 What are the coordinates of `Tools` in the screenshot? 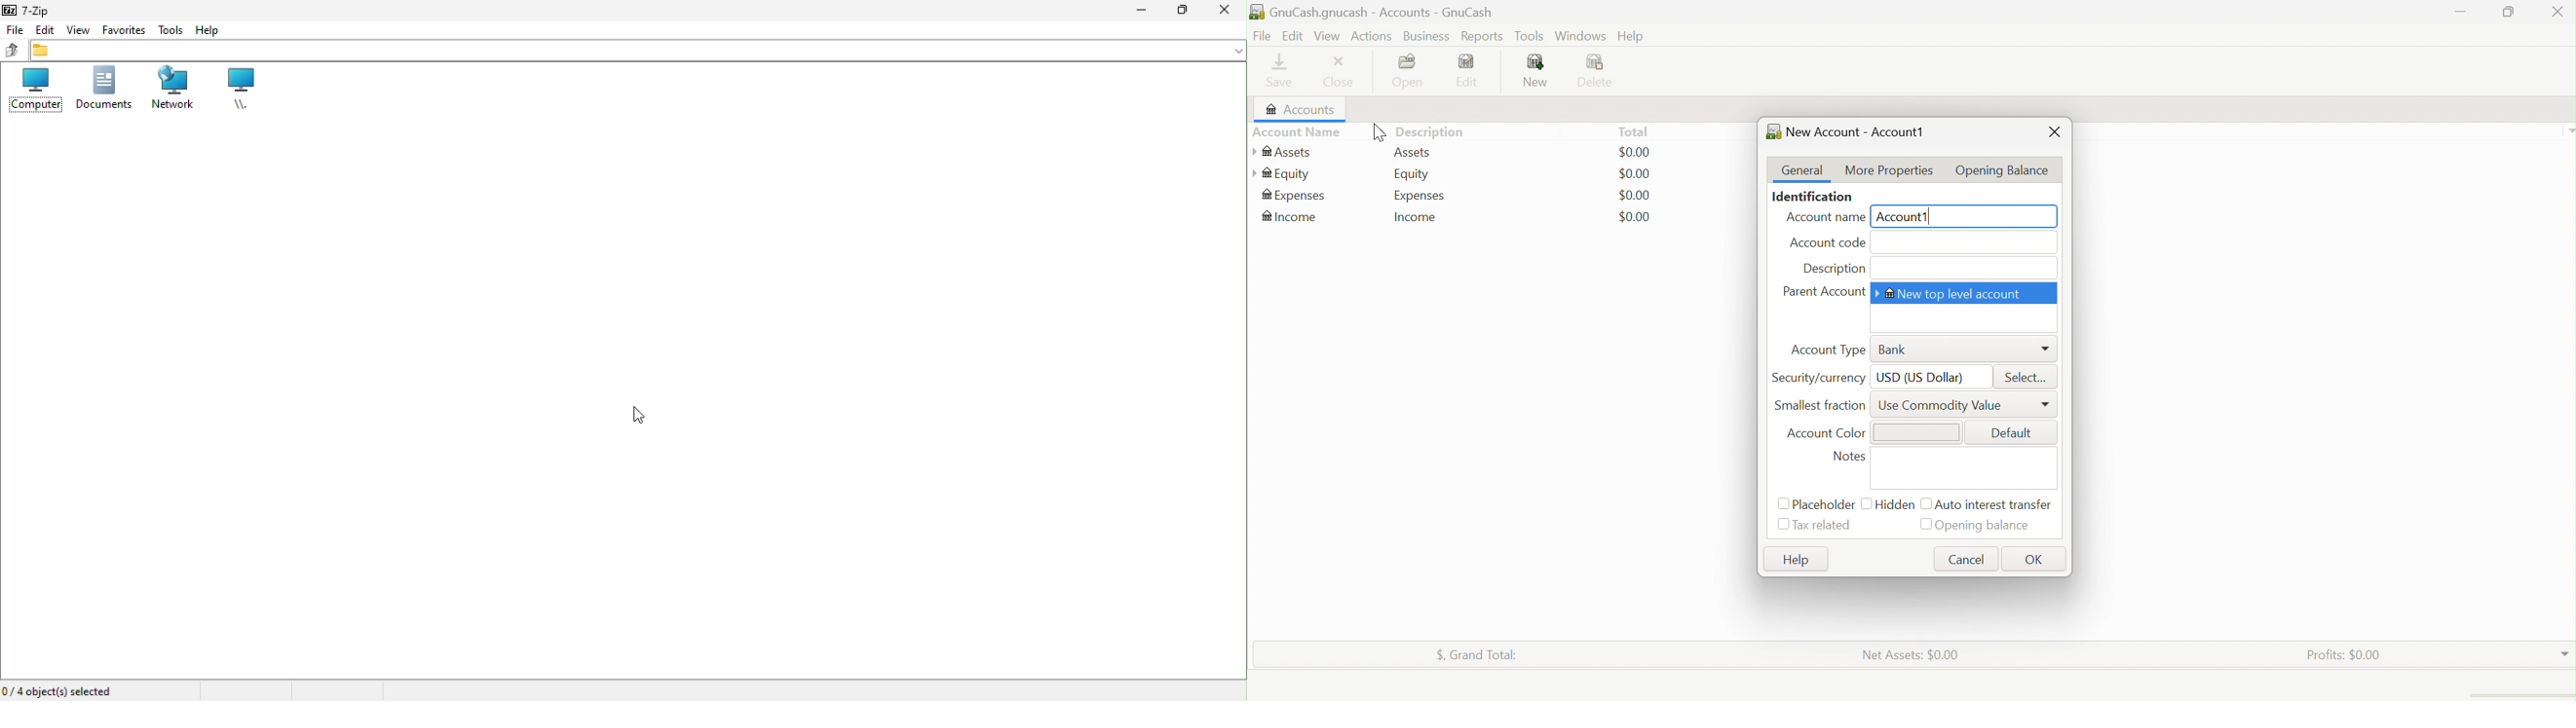 It's located at (1530, 36).